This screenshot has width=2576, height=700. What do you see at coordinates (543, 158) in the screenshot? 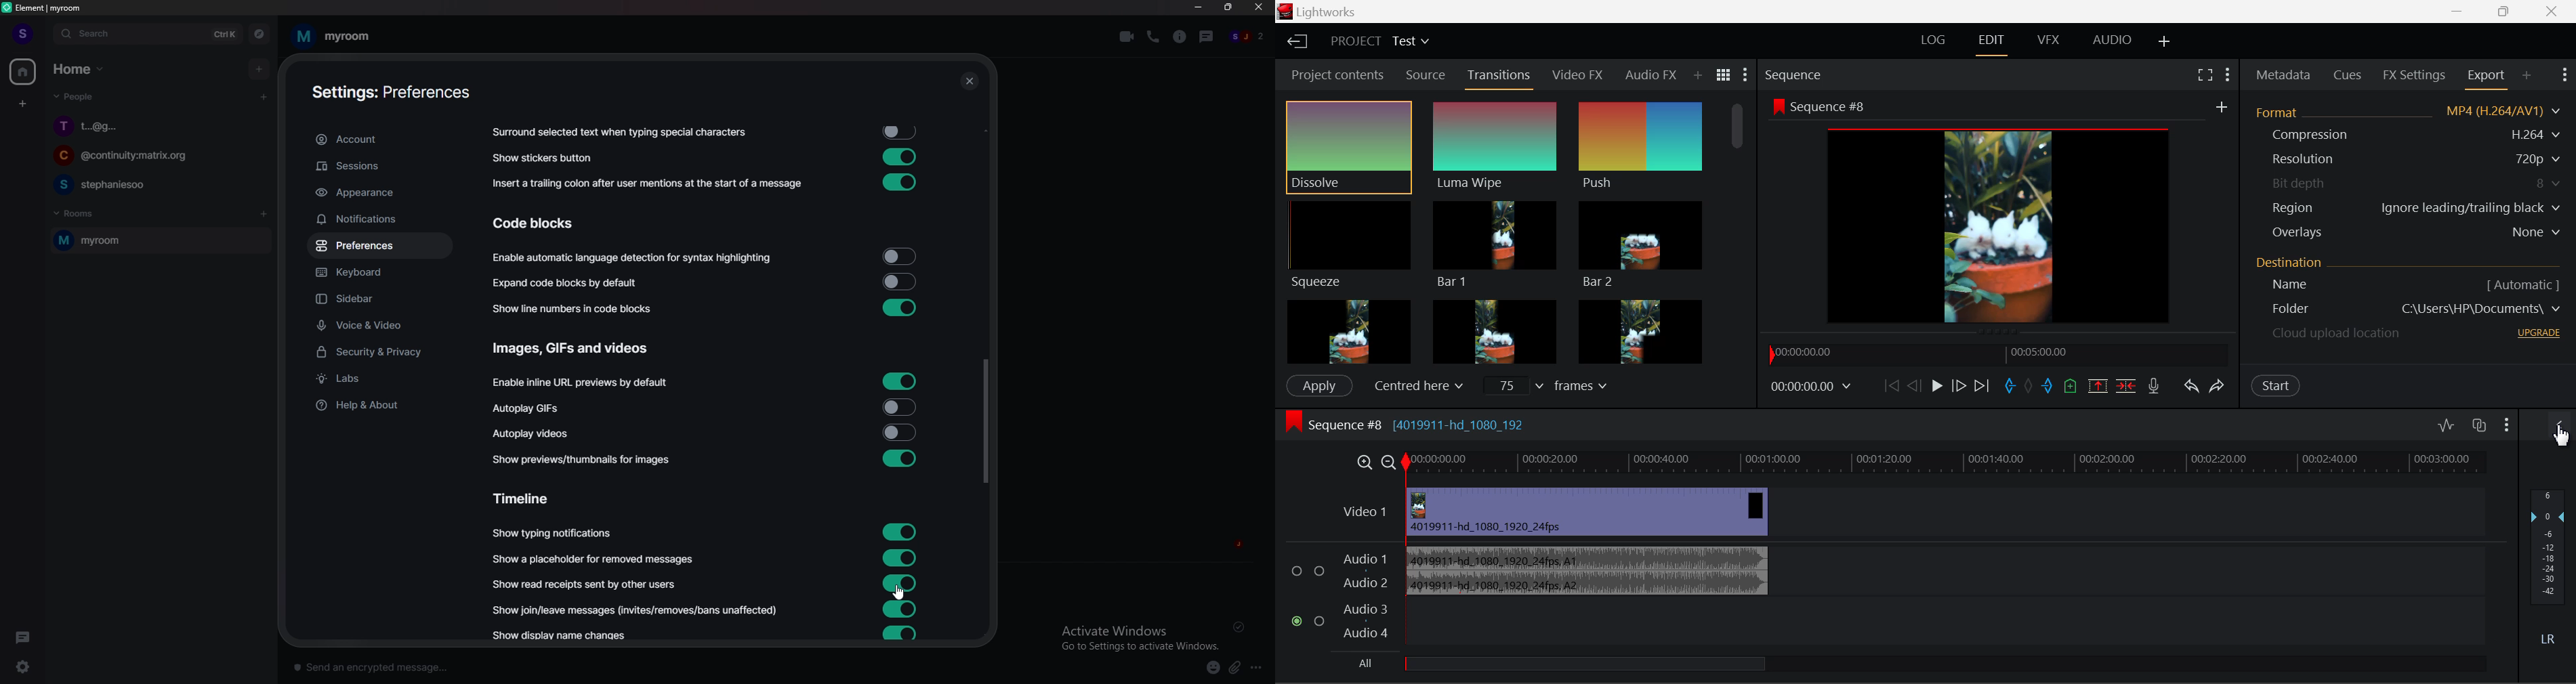
I see `show stickers button` at bounding box center [543, 158].